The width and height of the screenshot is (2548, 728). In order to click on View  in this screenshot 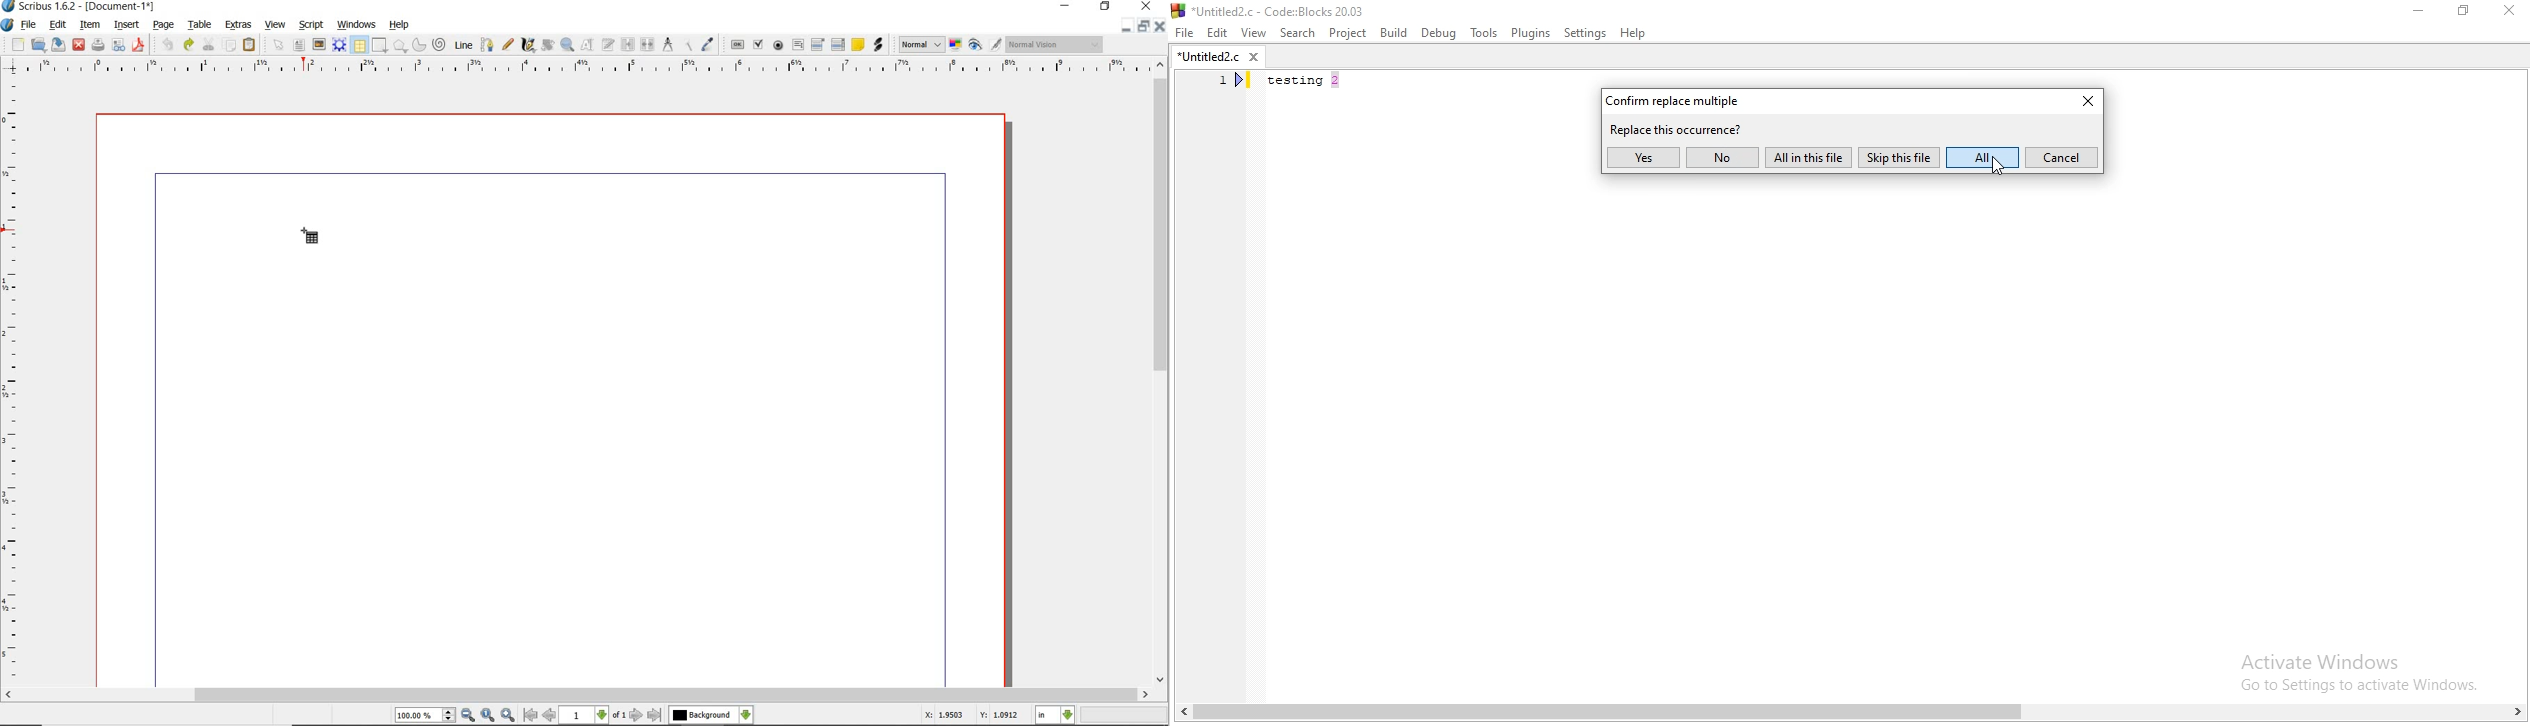, I will do `click(1253, 32)`.